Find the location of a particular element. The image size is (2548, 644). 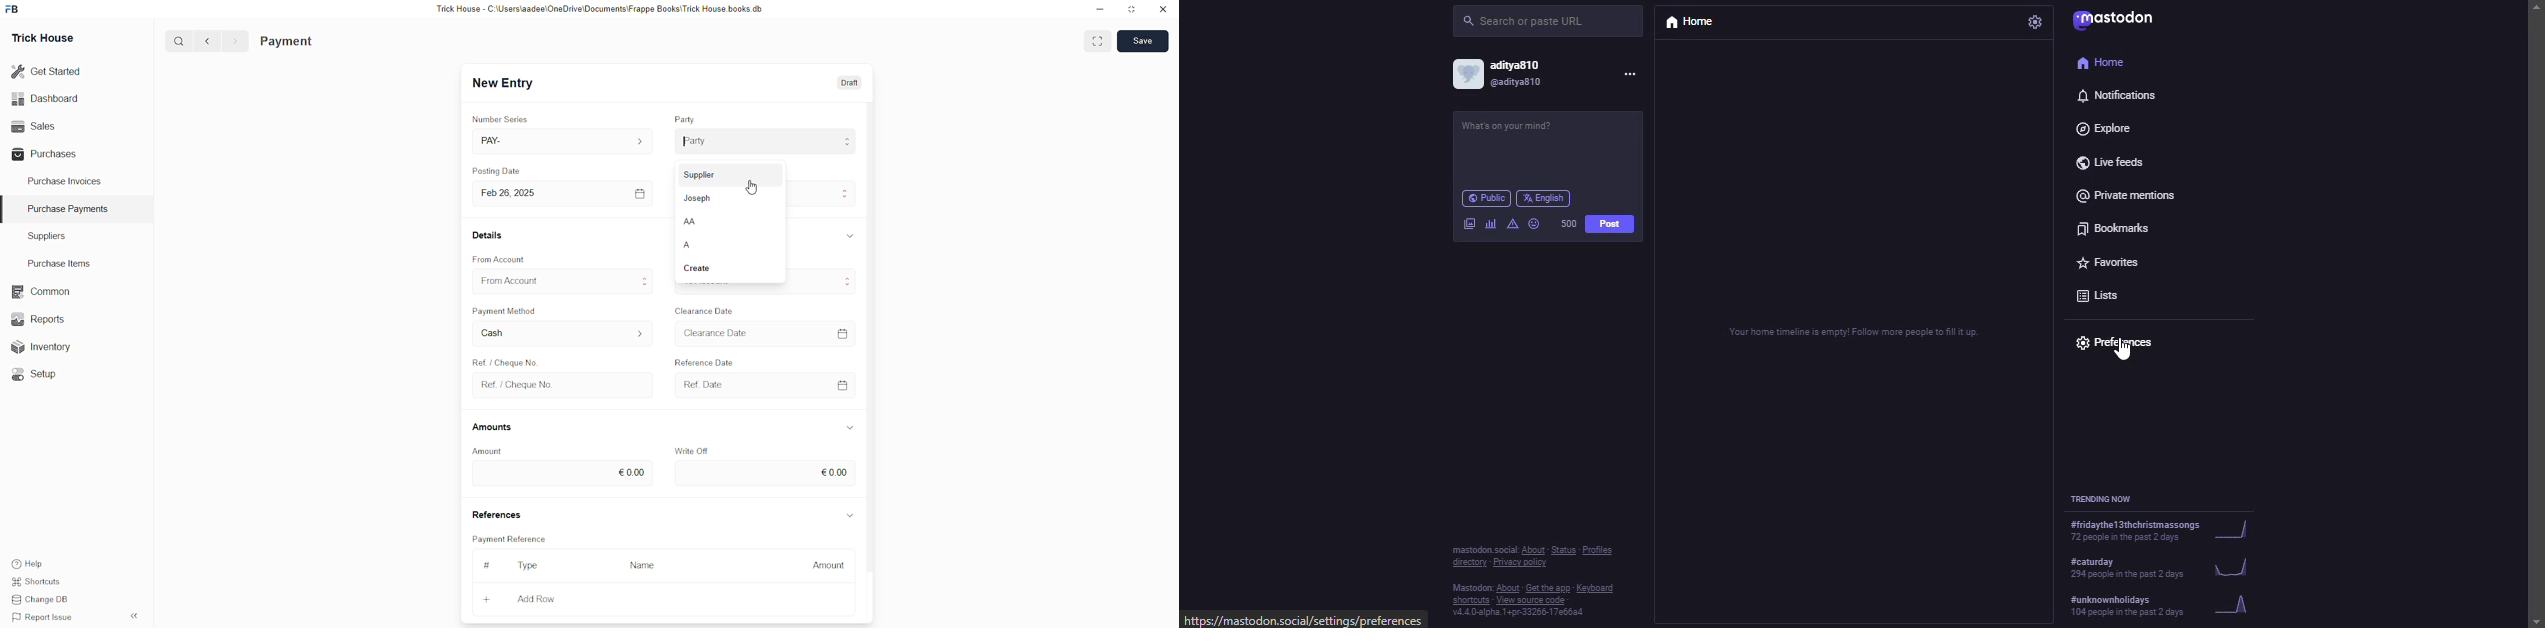

From Account is located at coordinates (564, 281).